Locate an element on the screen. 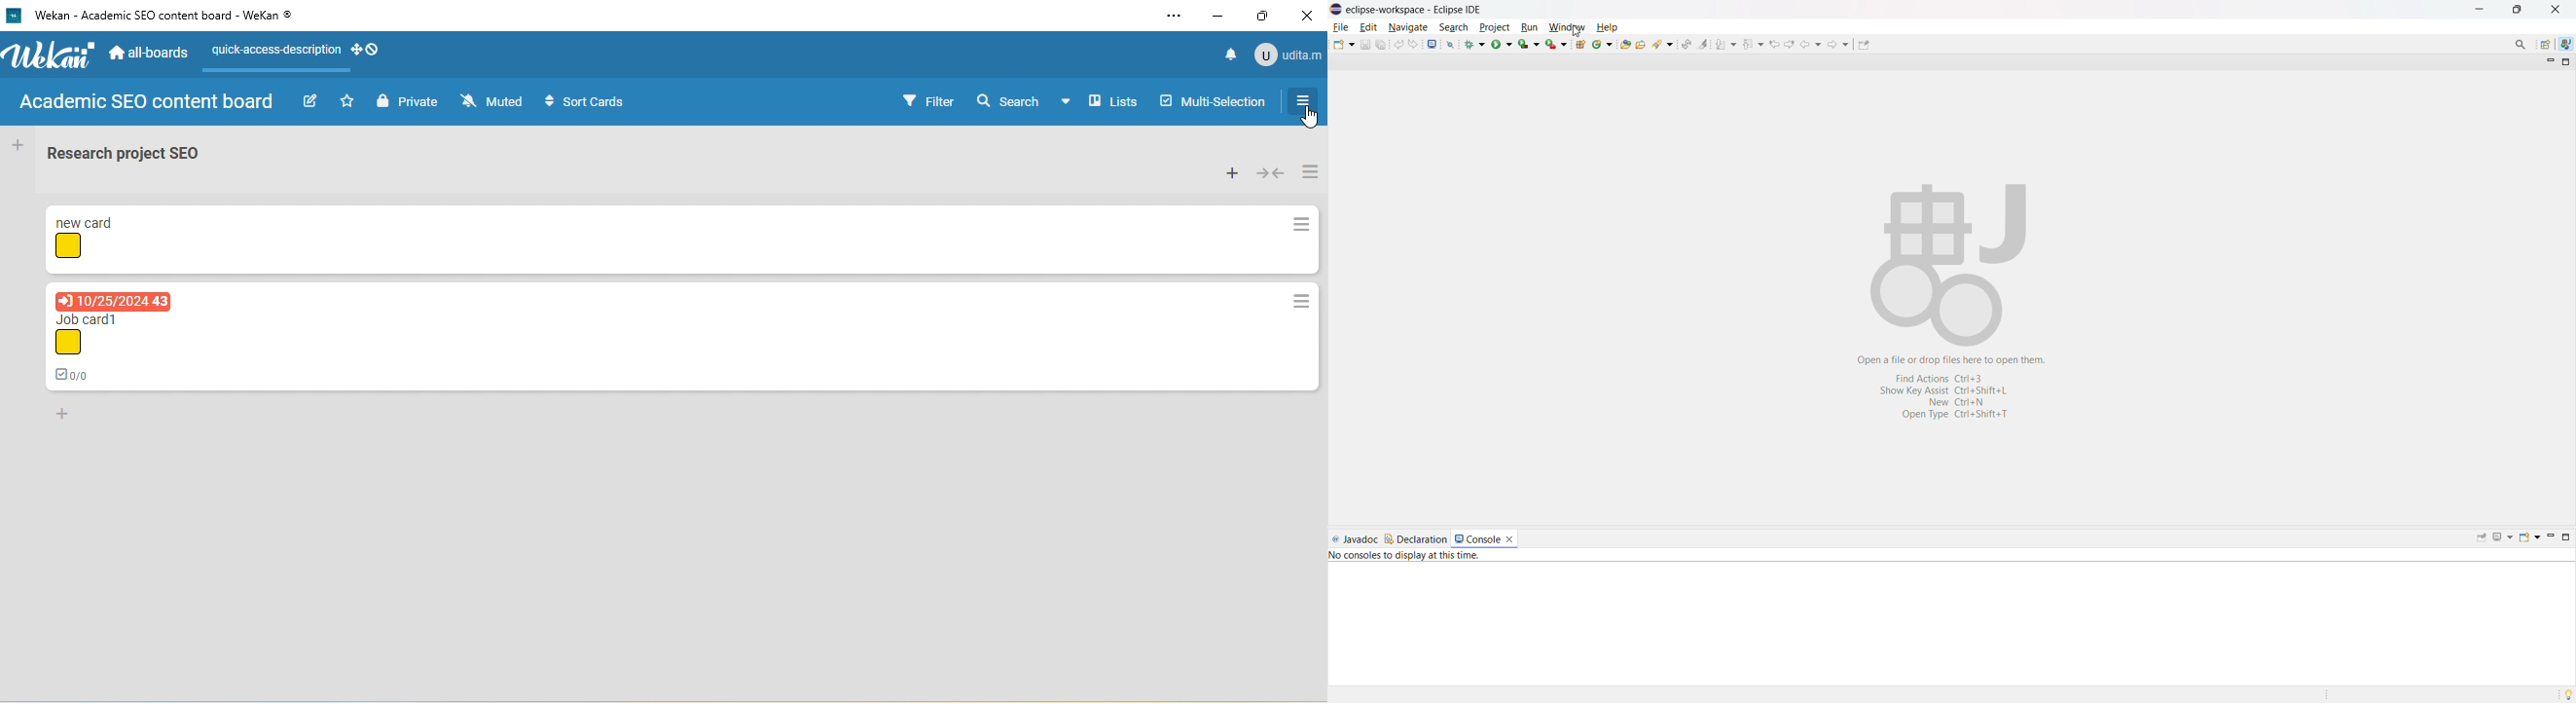  quick access is located at coordinates (300, 50).